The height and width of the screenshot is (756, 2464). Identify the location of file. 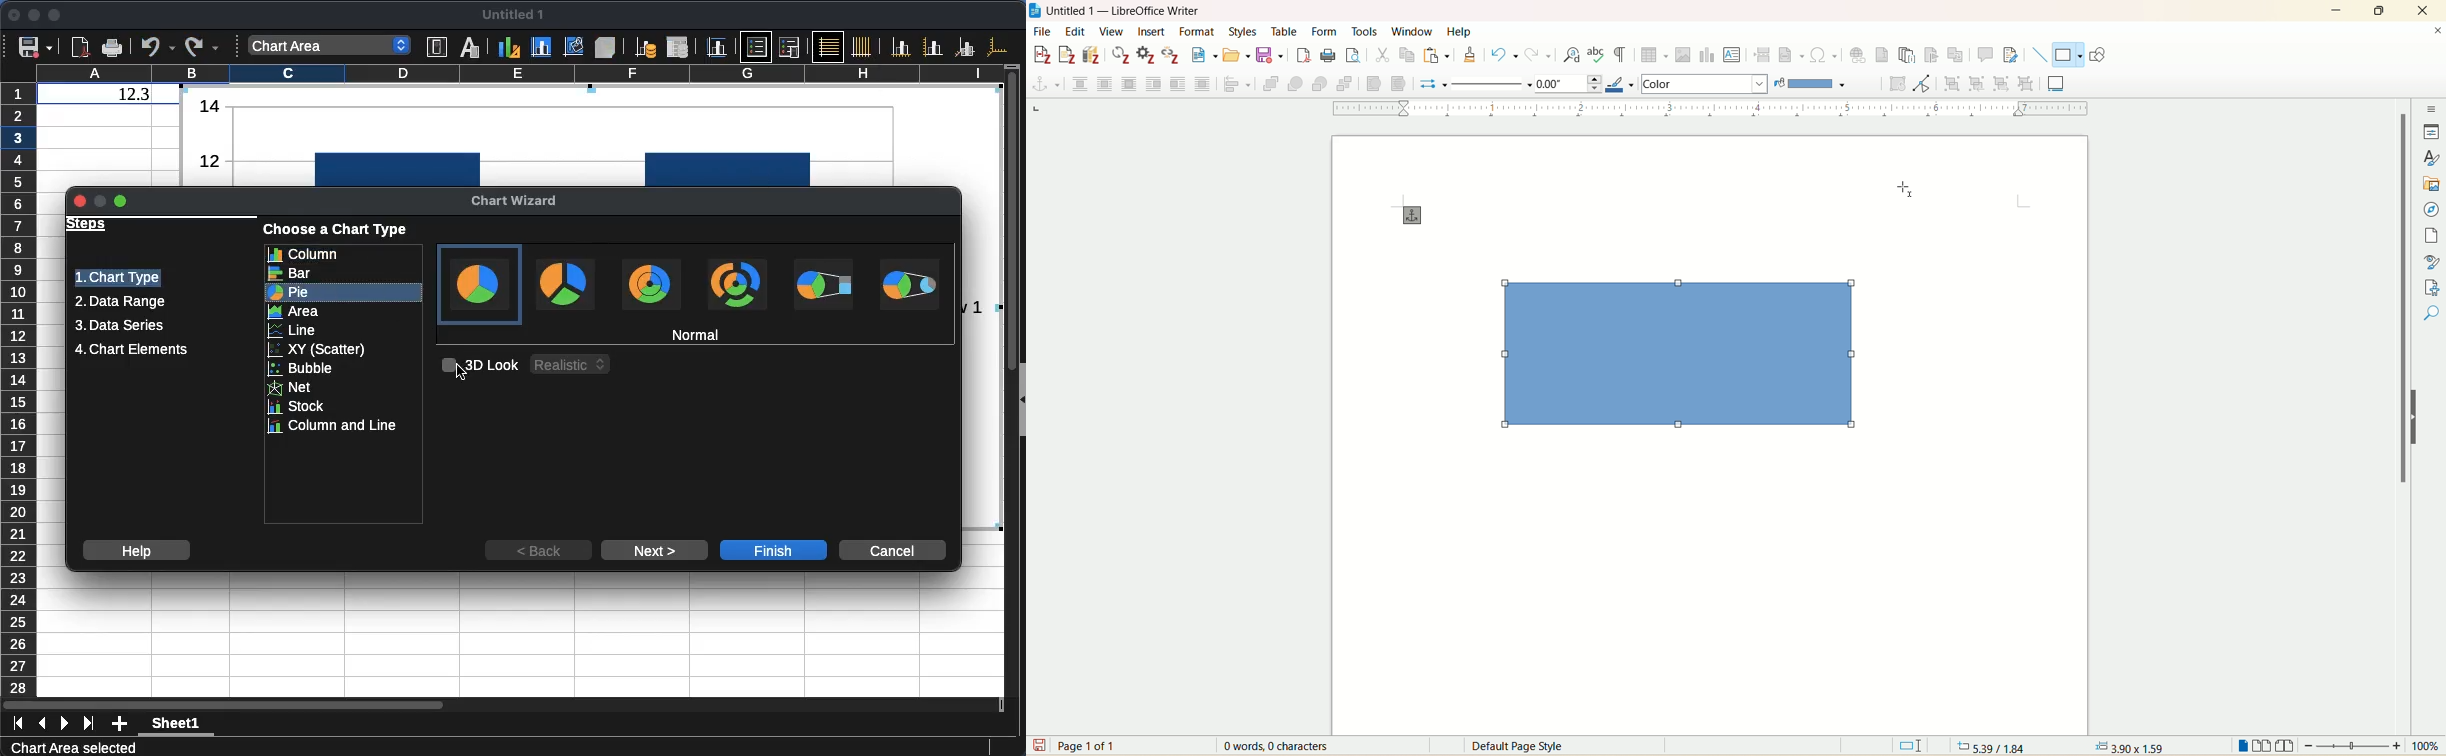
(1041, 33).